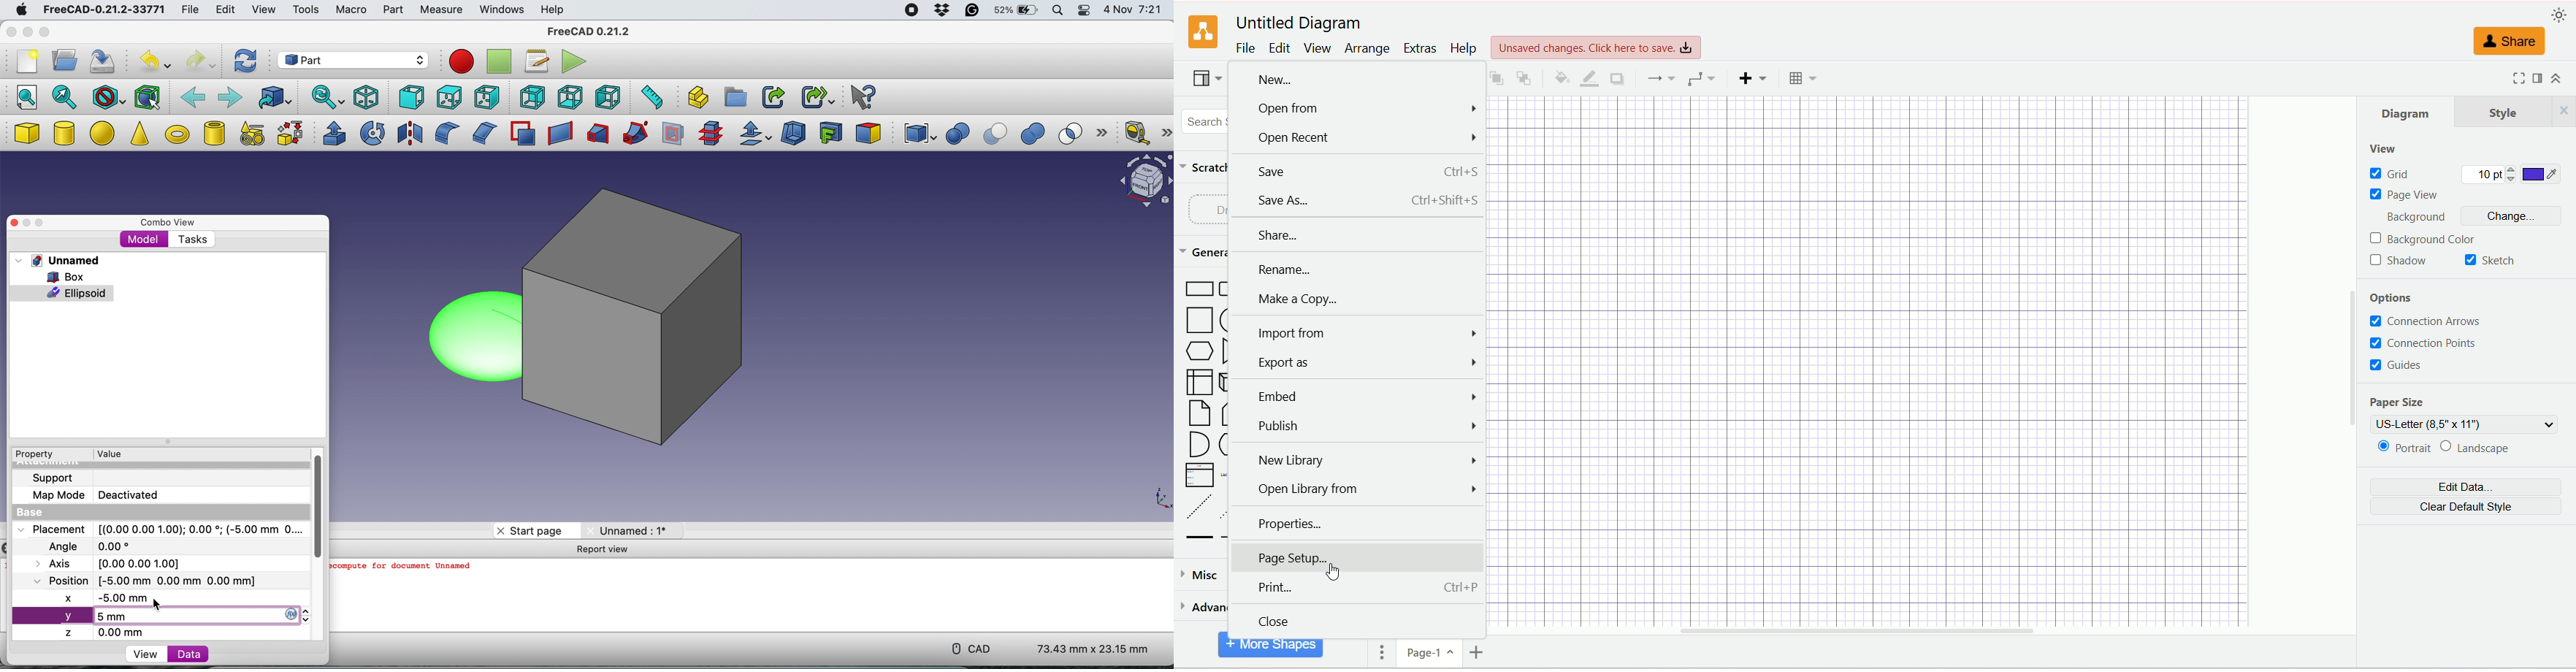 The image size is (2576, 672). Describe the element at coordinates (25, 64) in the screenshot. I see `new` at that location.